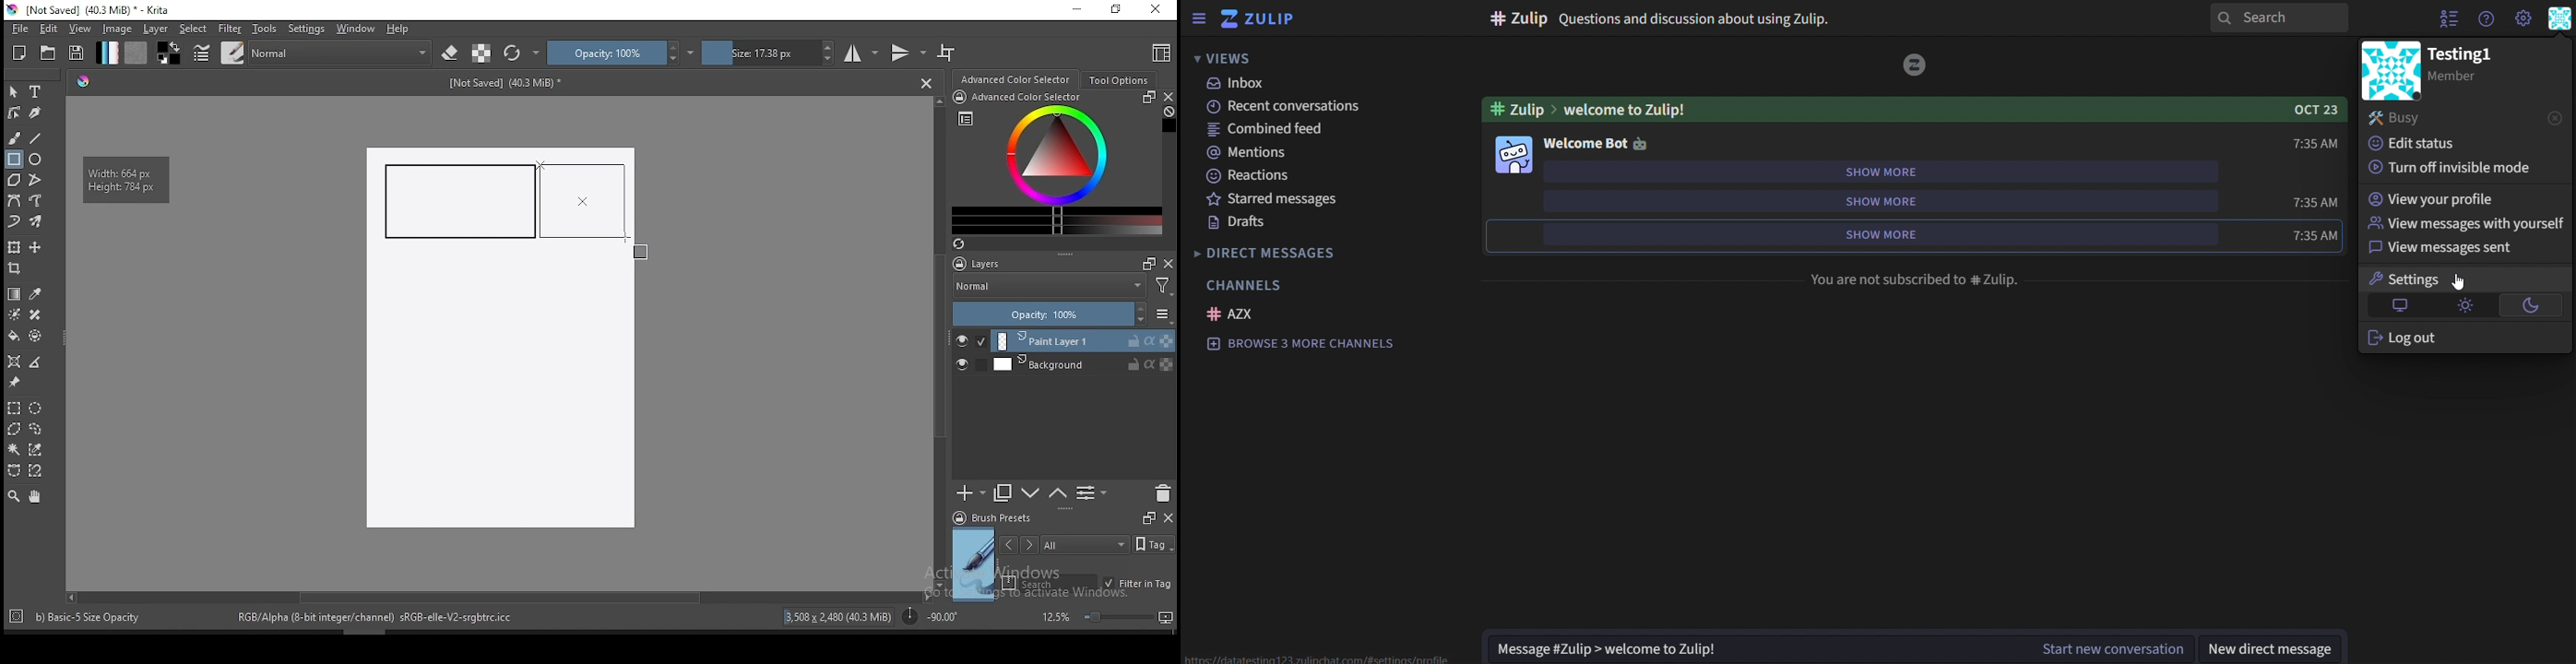 The width and height of the screenshot is (2576, 672). Describe the element at coordinates (116, 29) in the screenshot. I see `image` at that location.